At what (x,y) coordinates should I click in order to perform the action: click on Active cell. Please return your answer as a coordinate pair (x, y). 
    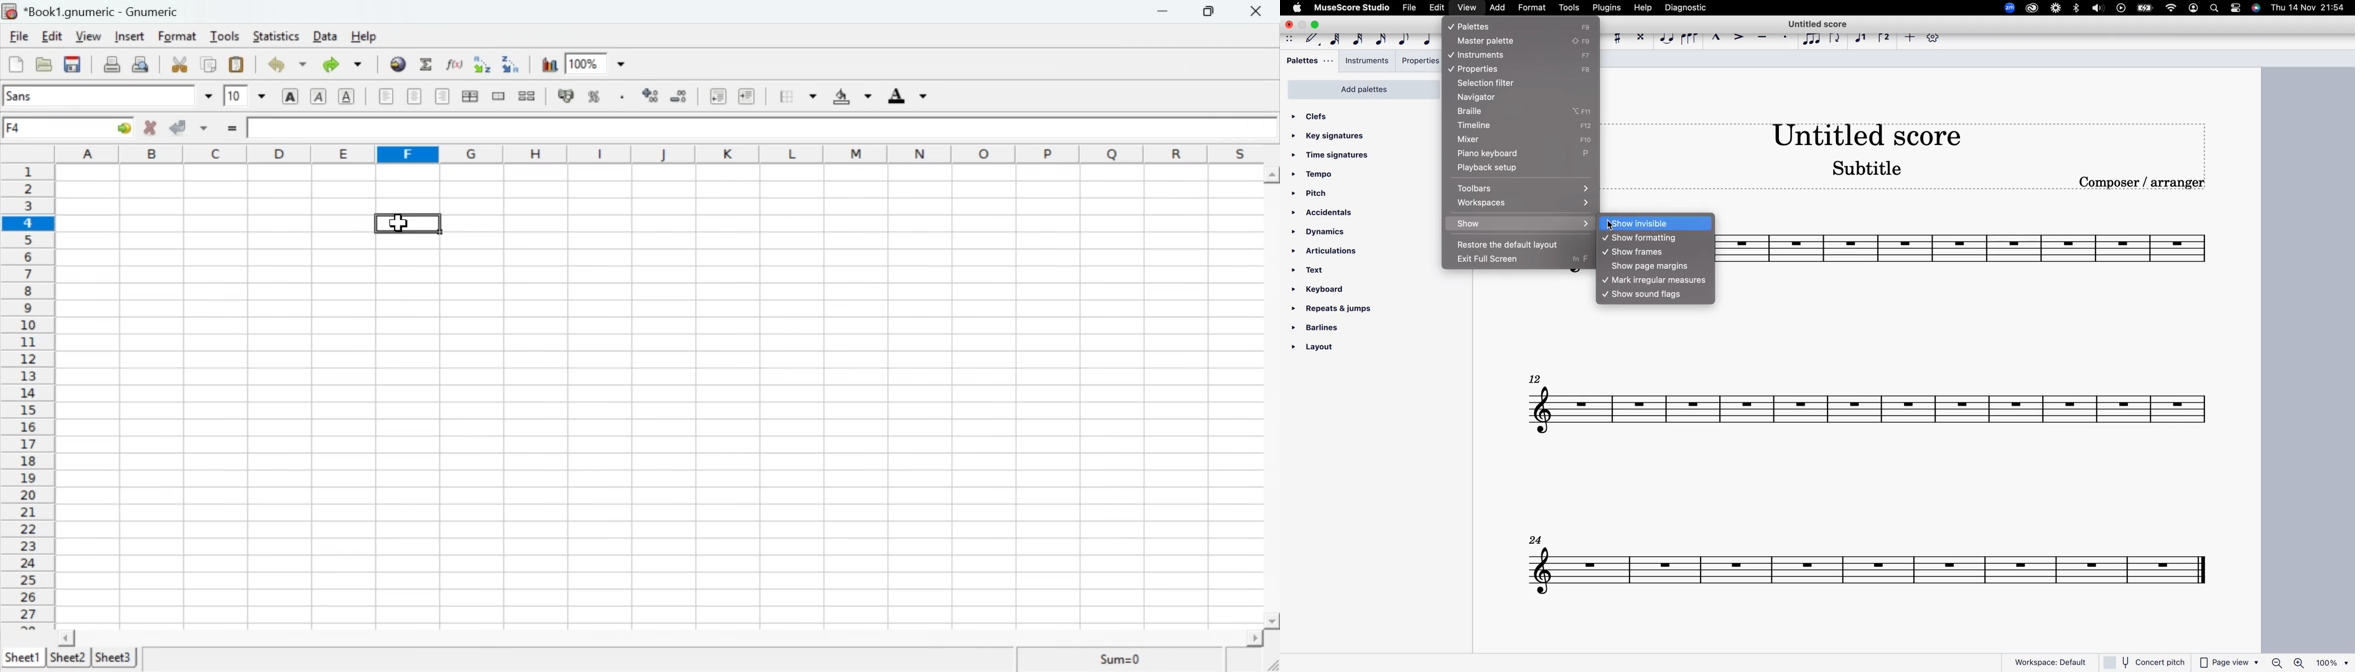
    Looking at the image, I should click on (71, 129).